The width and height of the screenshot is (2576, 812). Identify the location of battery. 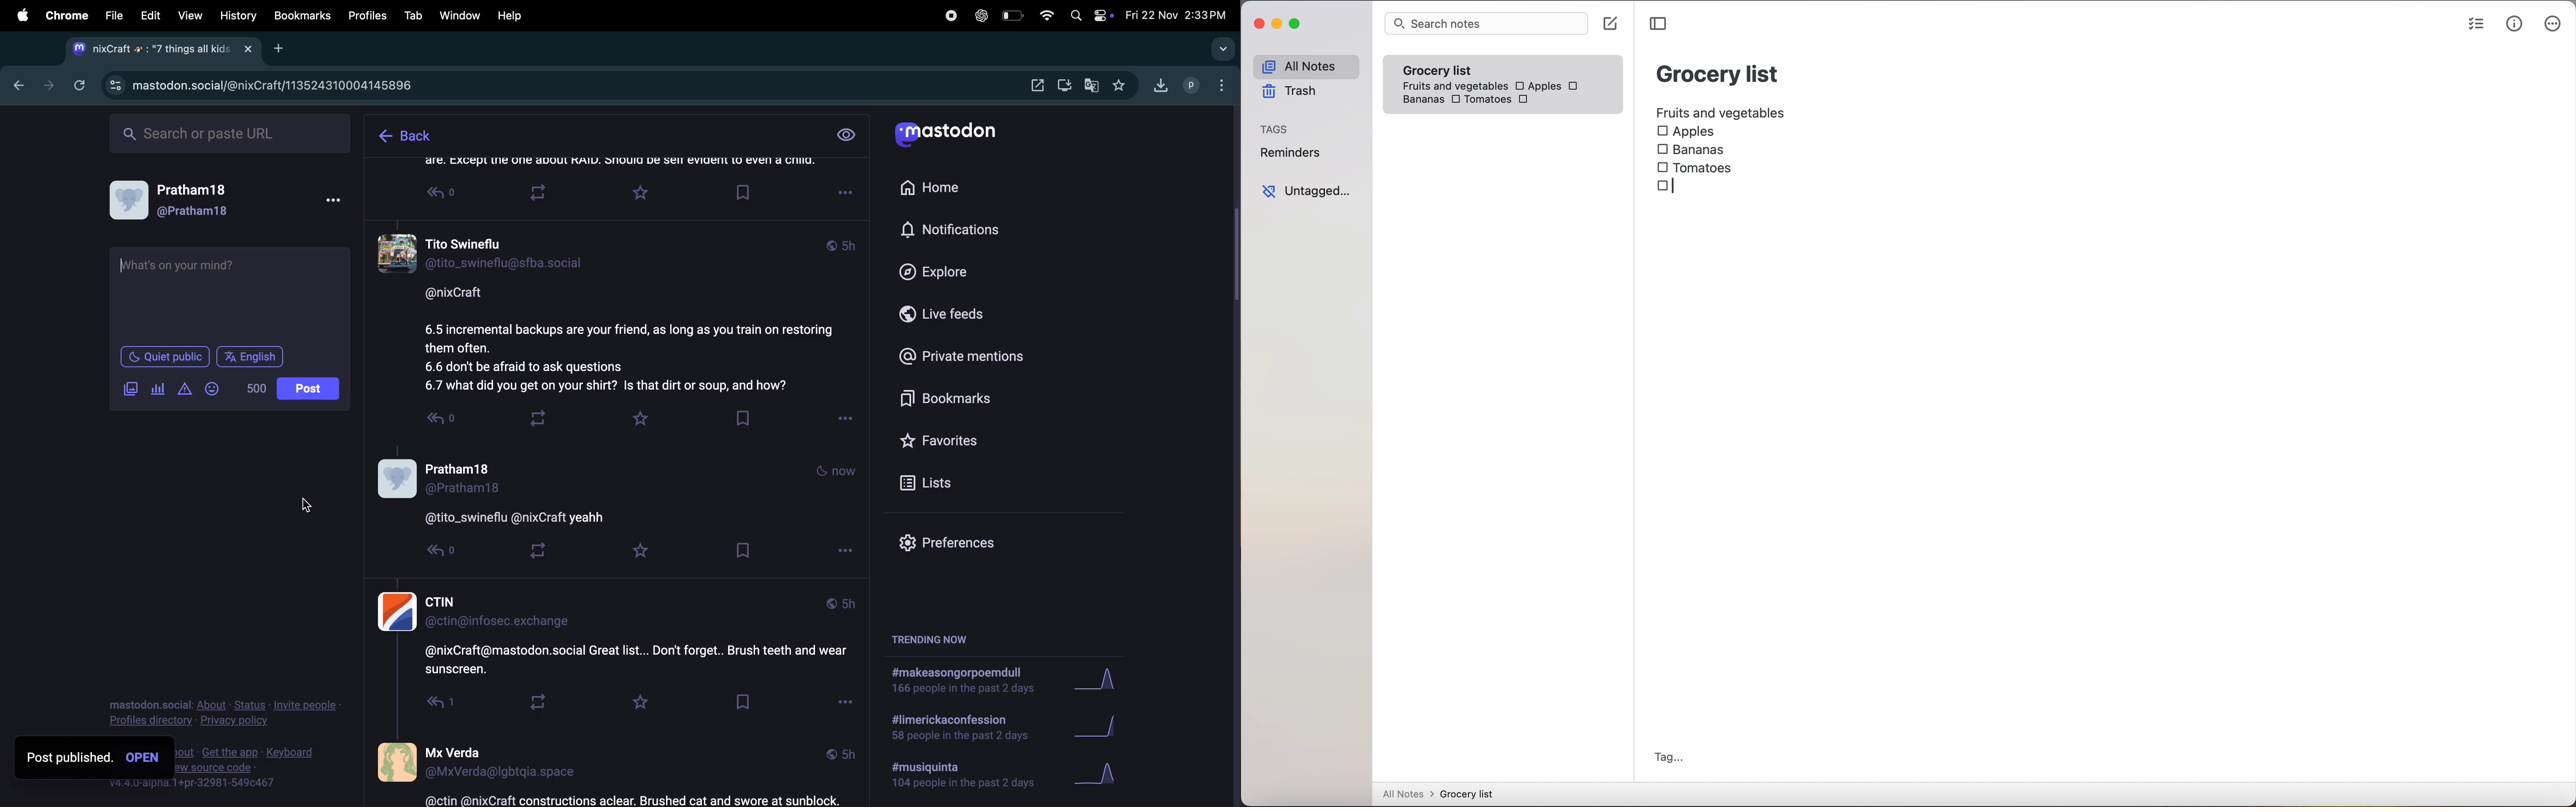
(1014, 16).